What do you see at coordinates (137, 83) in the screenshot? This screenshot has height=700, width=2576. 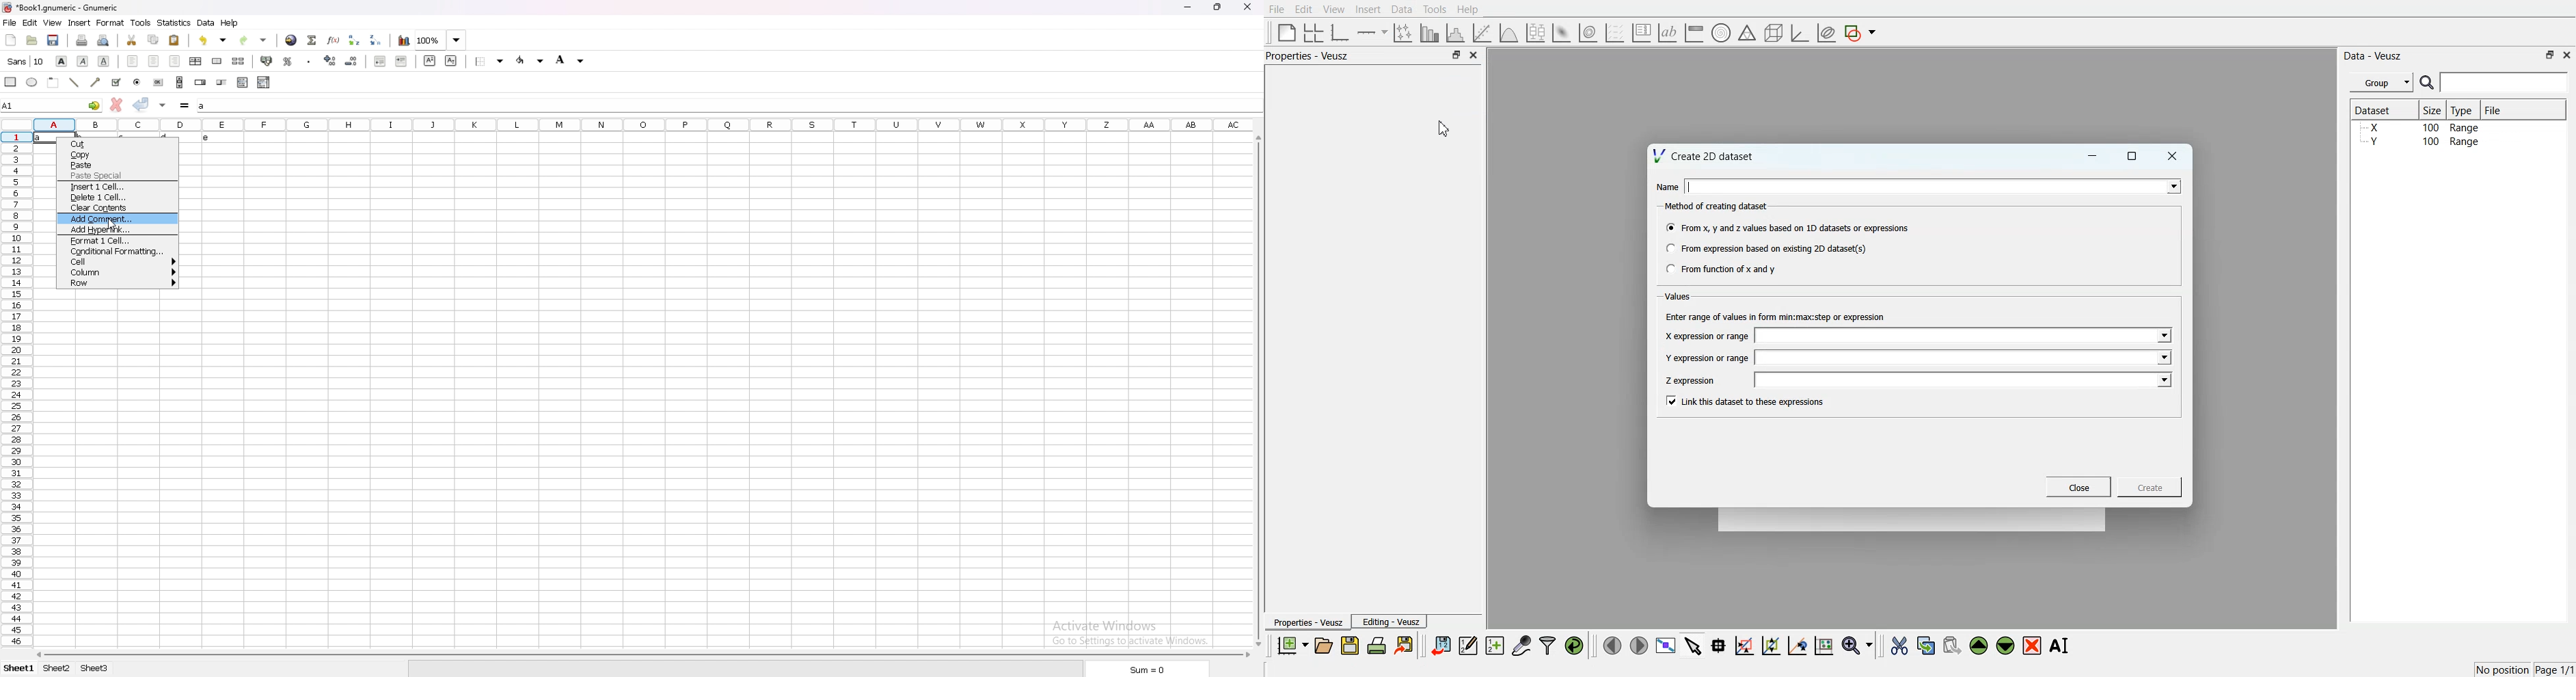 I see `radio button` at bounding box center [137, 83].